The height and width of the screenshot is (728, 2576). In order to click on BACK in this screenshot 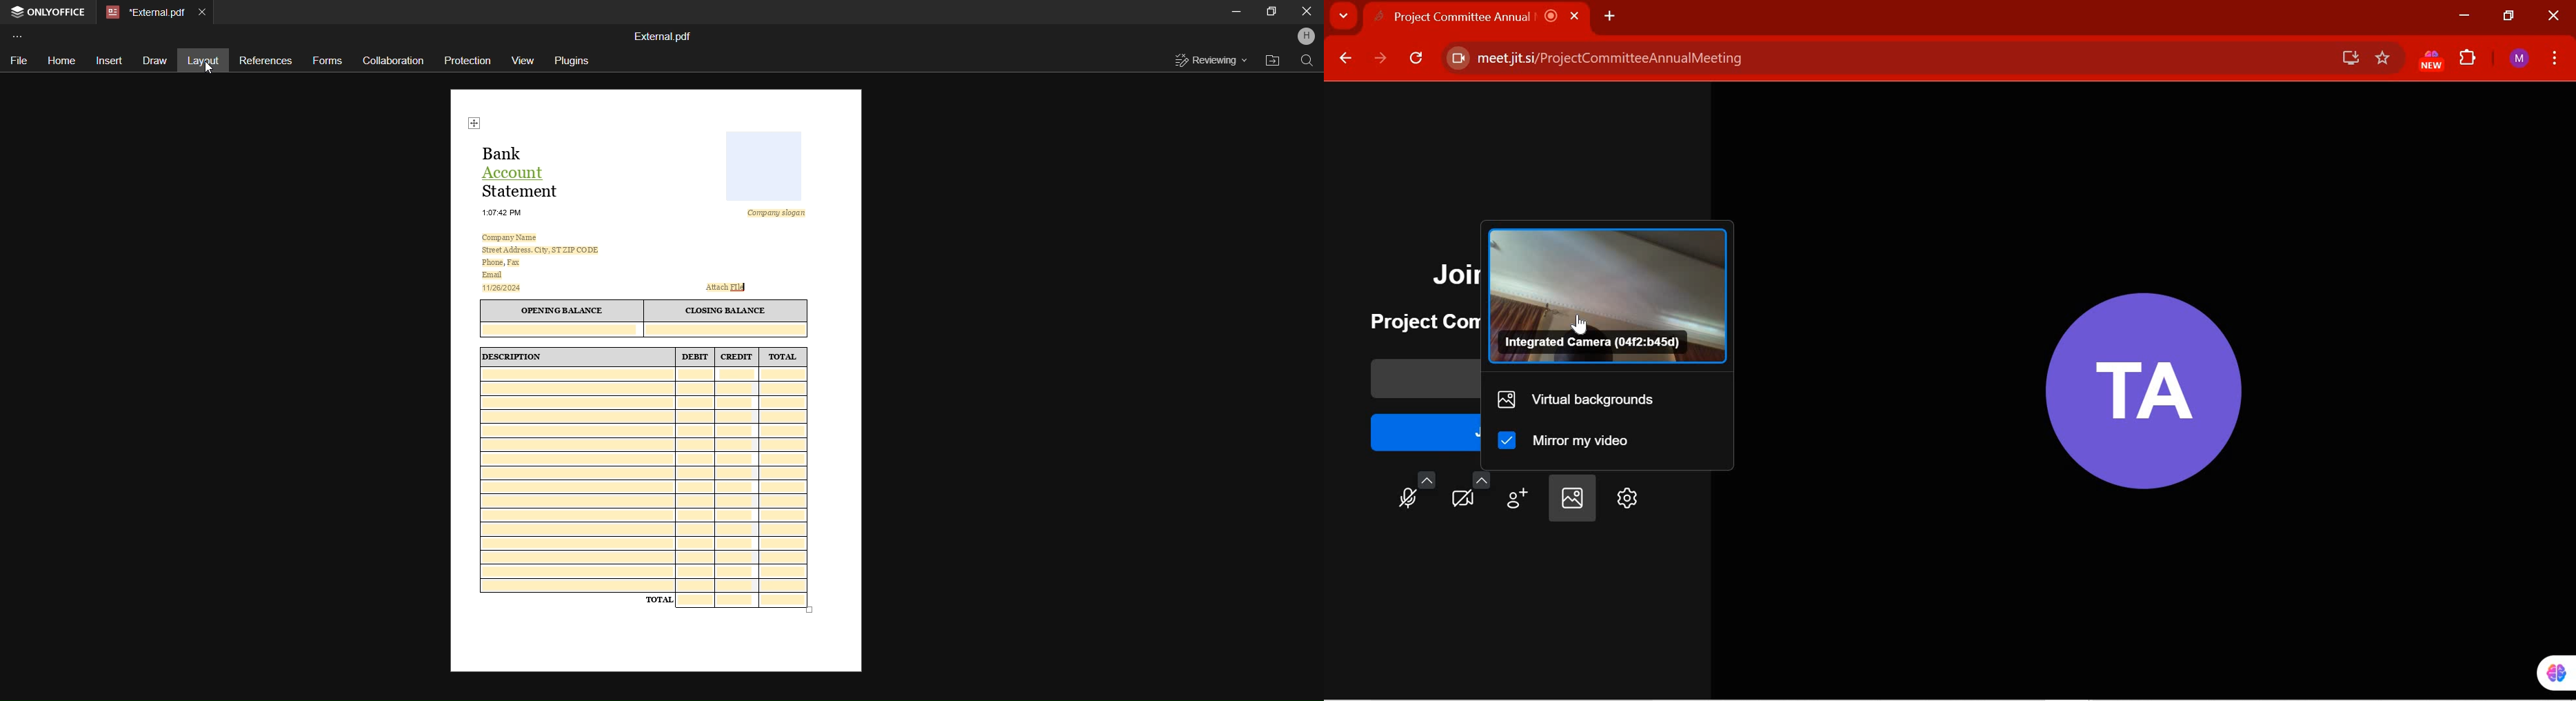, I will do `click(1344, 59)`.